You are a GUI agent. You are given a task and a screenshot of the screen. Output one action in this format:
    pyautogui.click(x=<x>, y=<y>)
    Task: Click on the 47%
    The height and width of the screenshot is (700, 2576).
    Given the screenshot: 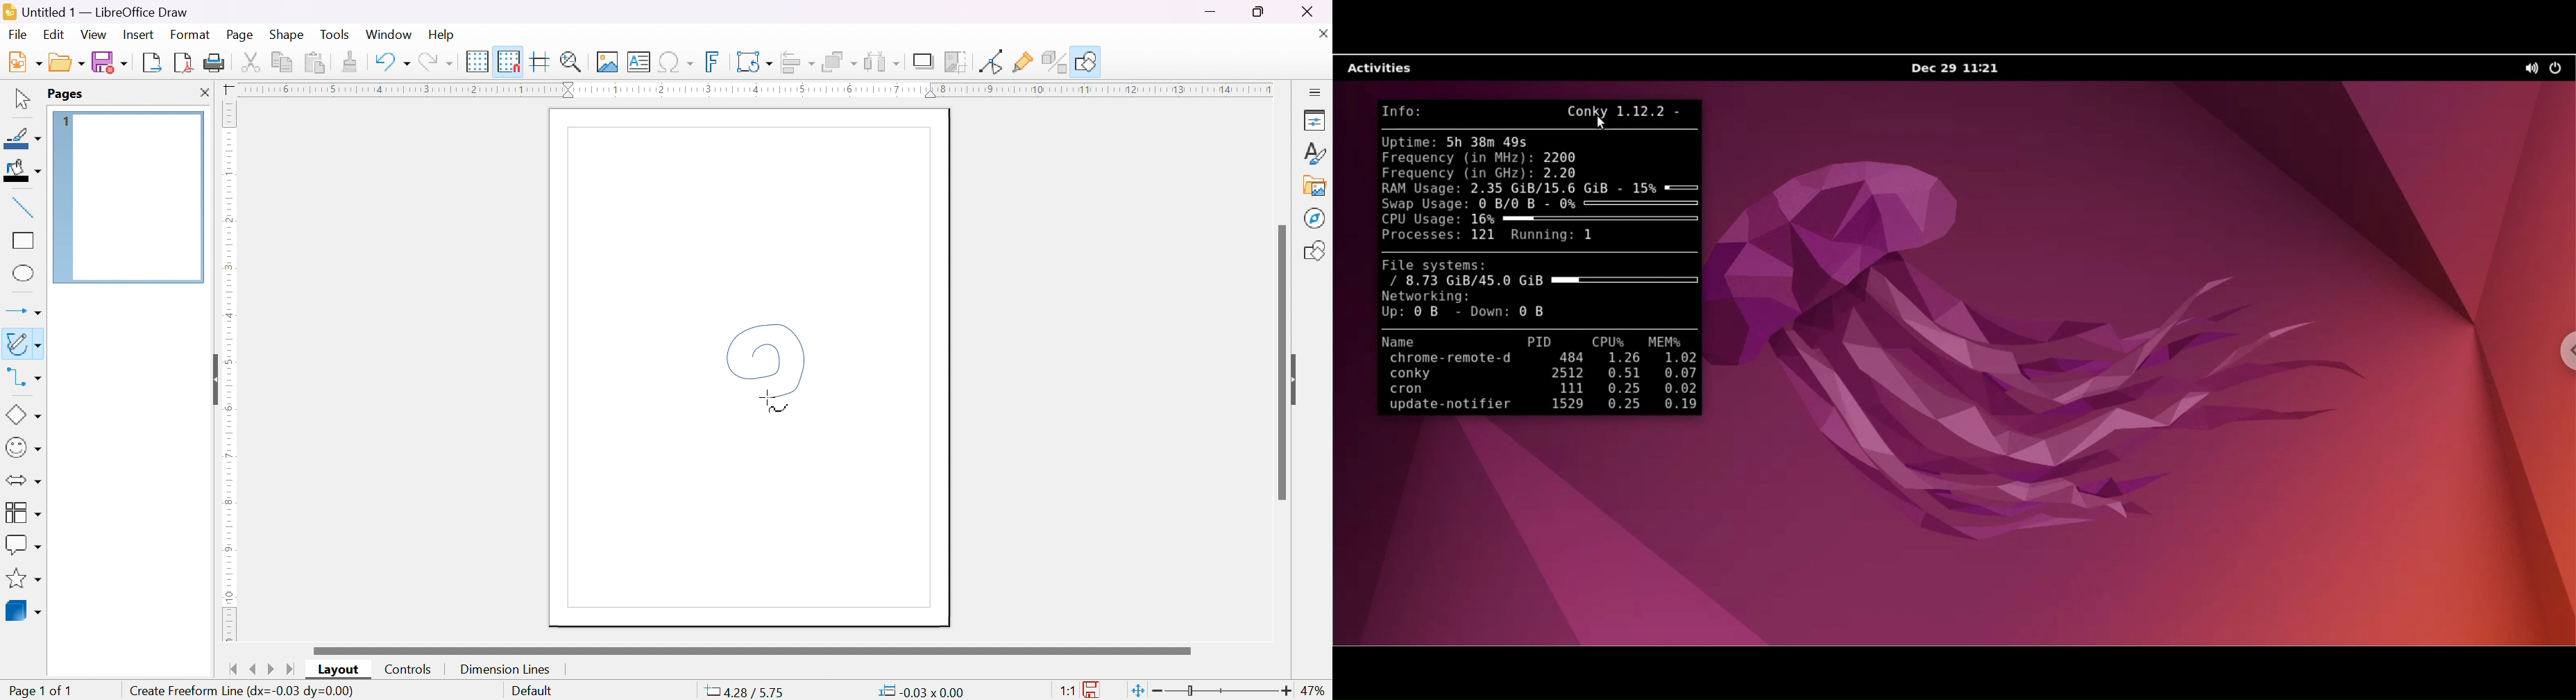 What is the action you would take?
    pyautogui.click(x=1315, y=692)
    